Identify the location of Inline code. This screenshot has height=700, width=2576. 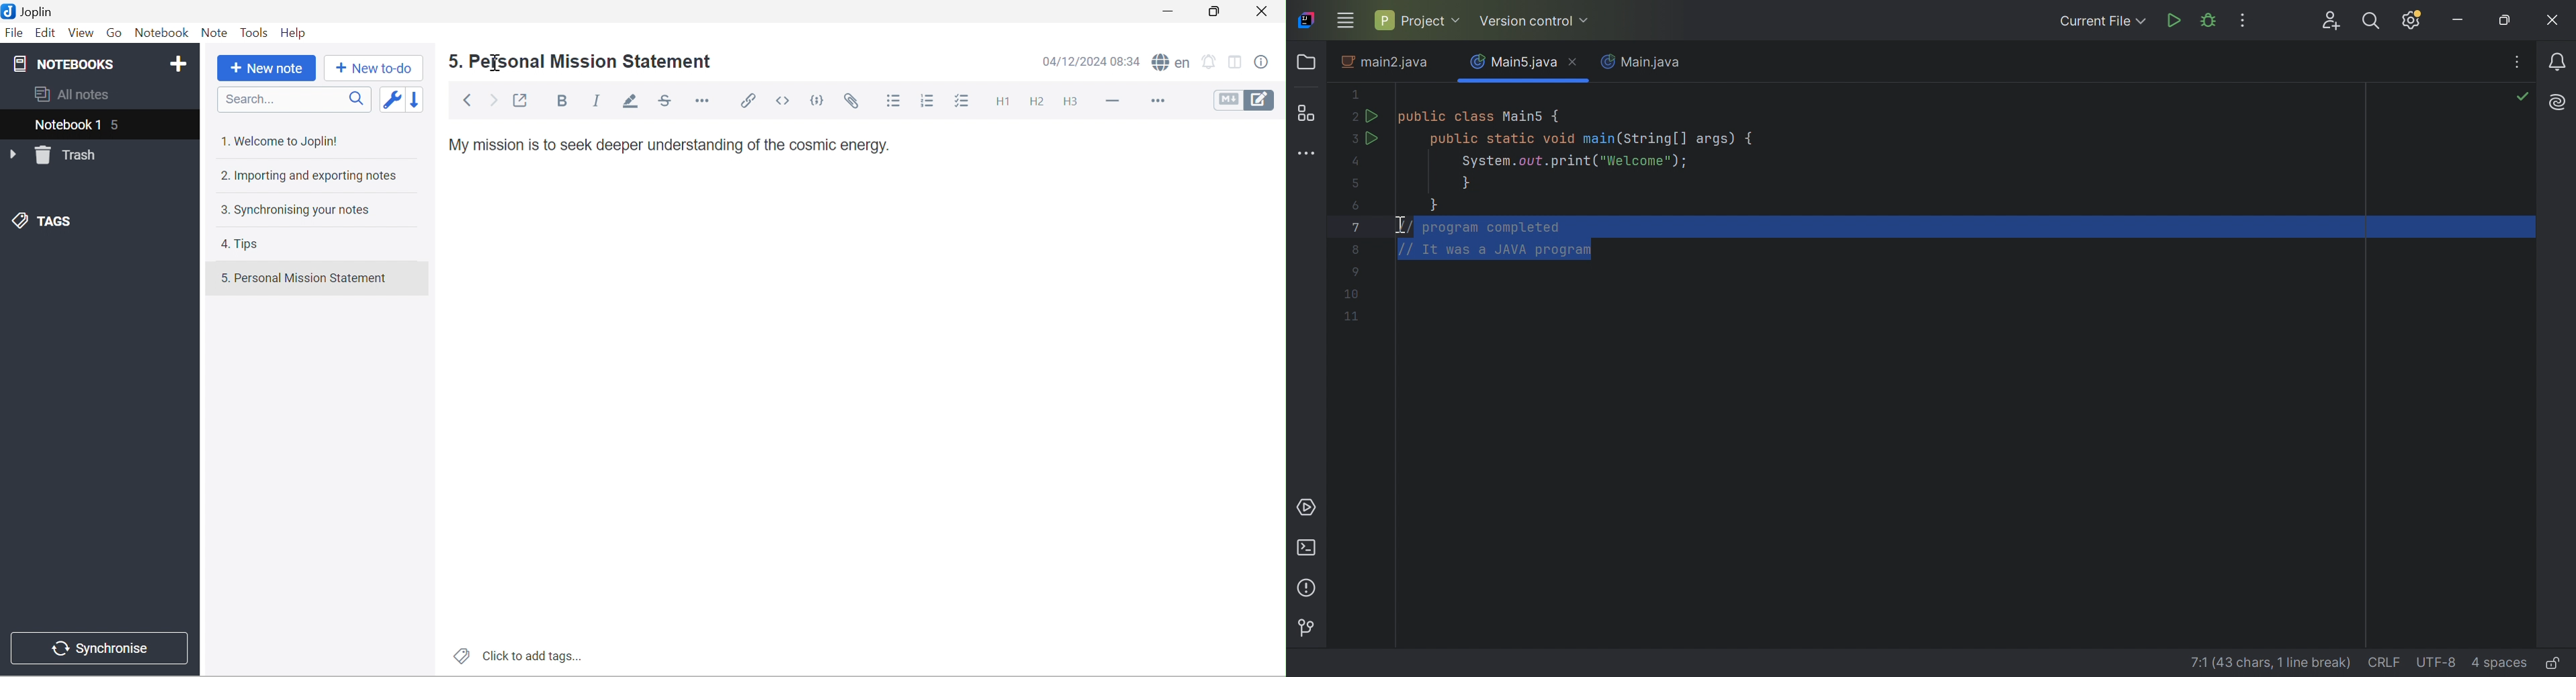
(782, 101).